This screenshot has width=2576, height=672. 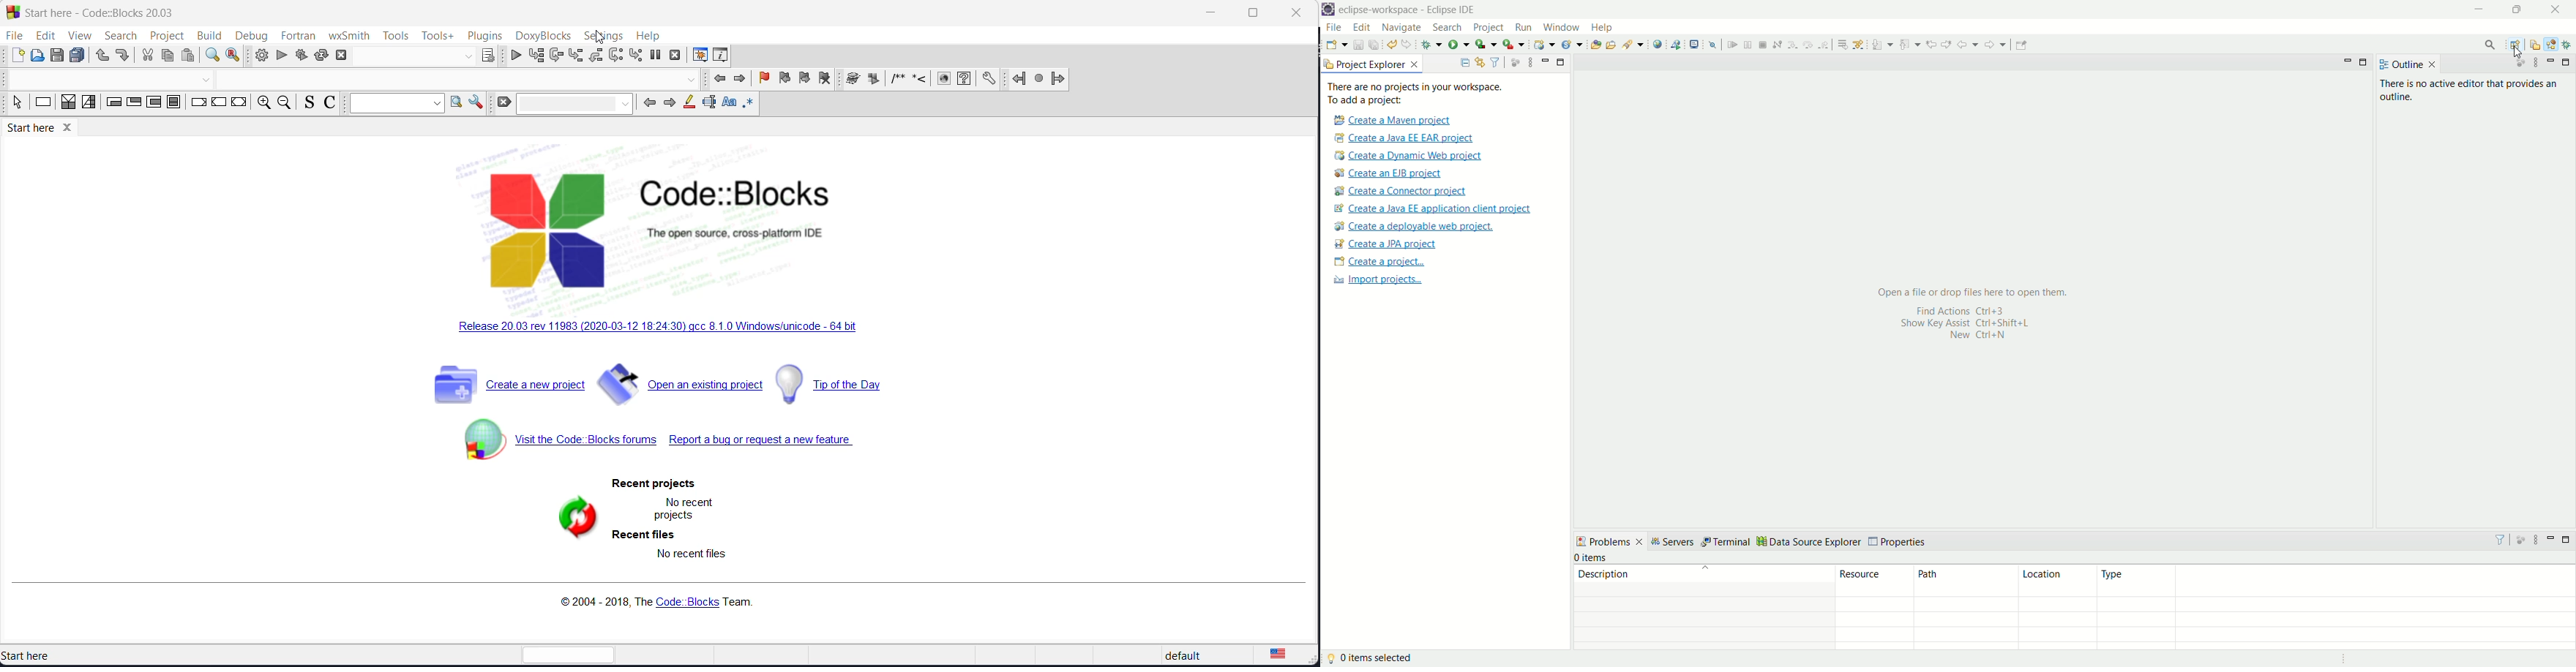 I want to click on step out, so click(x=596, y=56).